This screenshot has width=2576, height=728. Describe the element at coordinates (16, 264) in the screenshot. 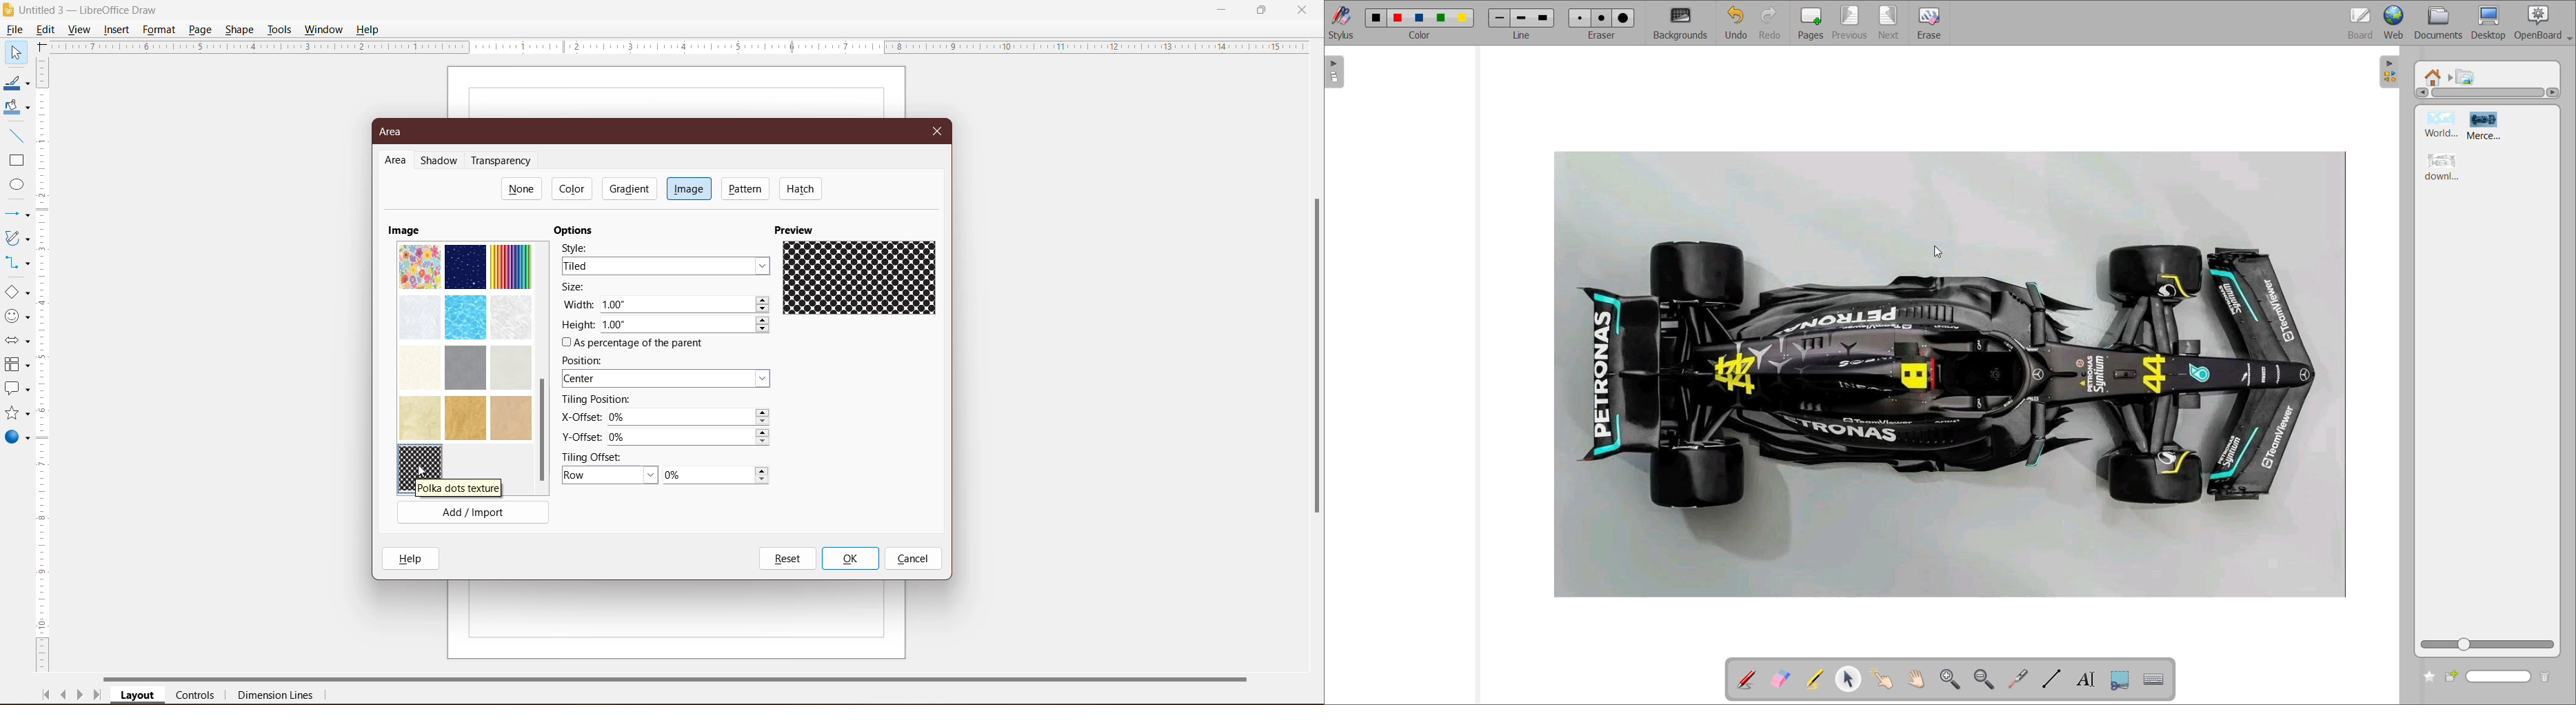

I see `Connectors` at that location.